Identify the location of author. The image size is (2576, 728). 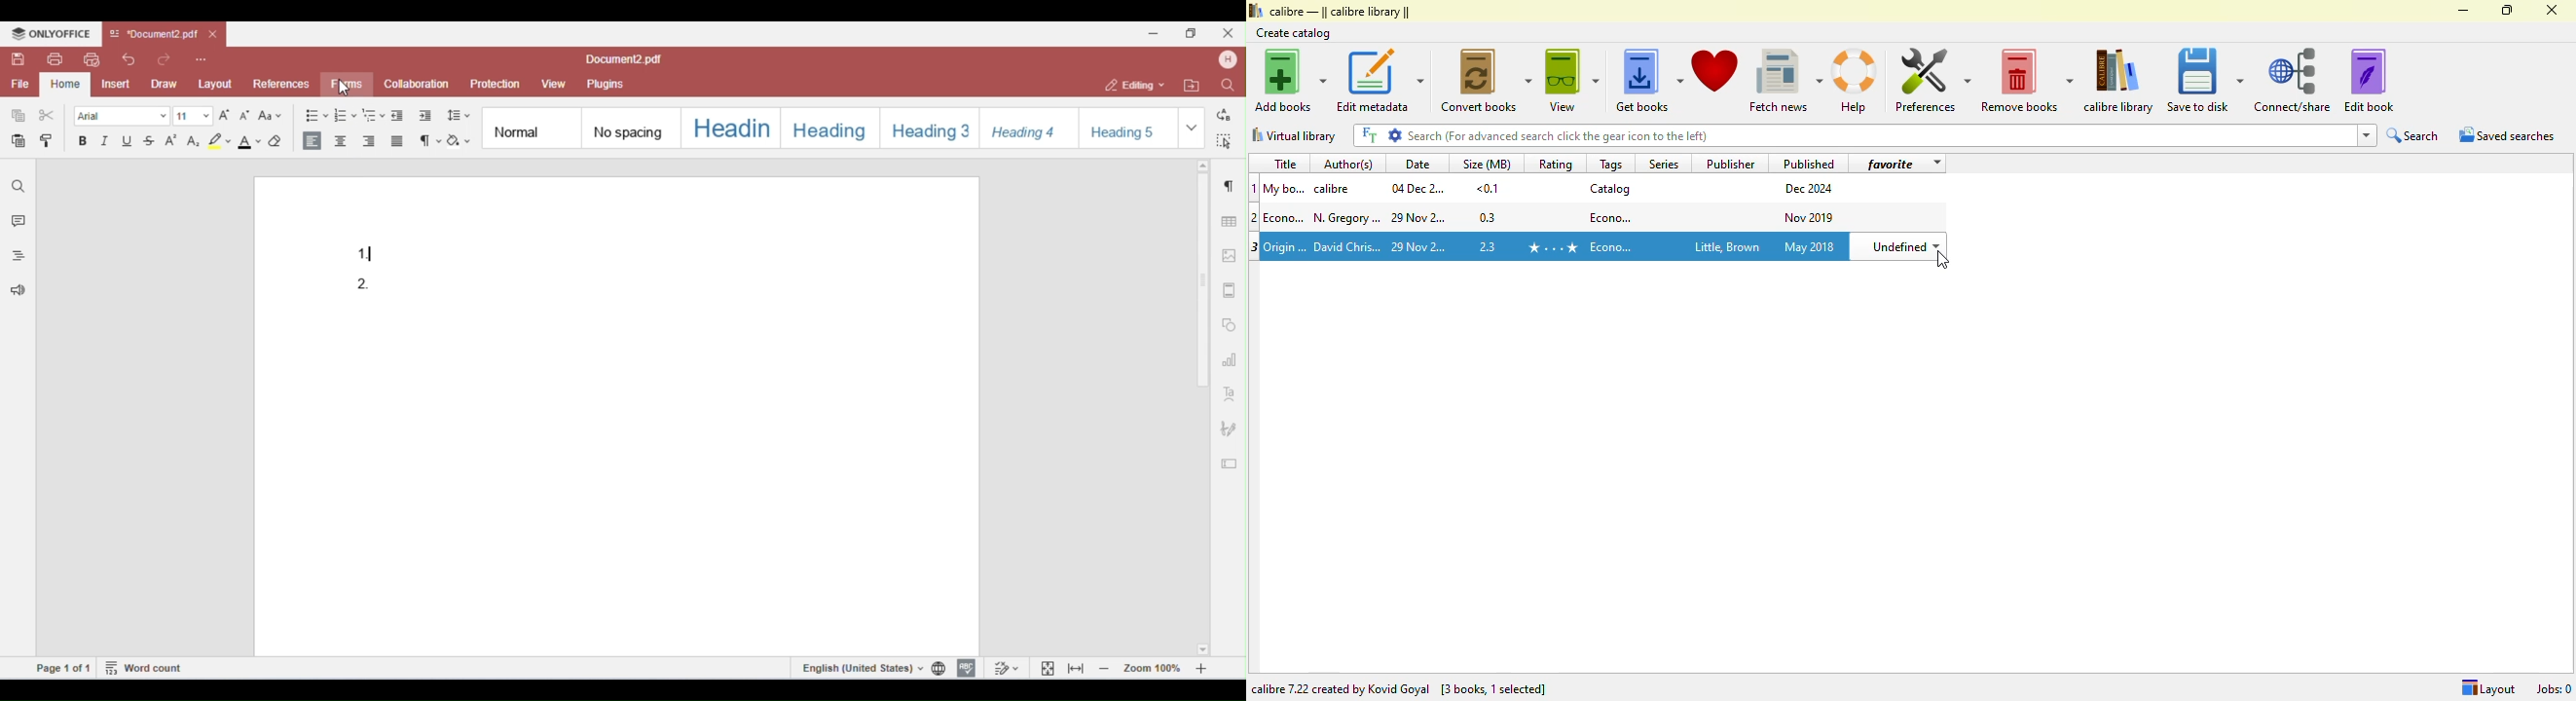
(1347, 218).